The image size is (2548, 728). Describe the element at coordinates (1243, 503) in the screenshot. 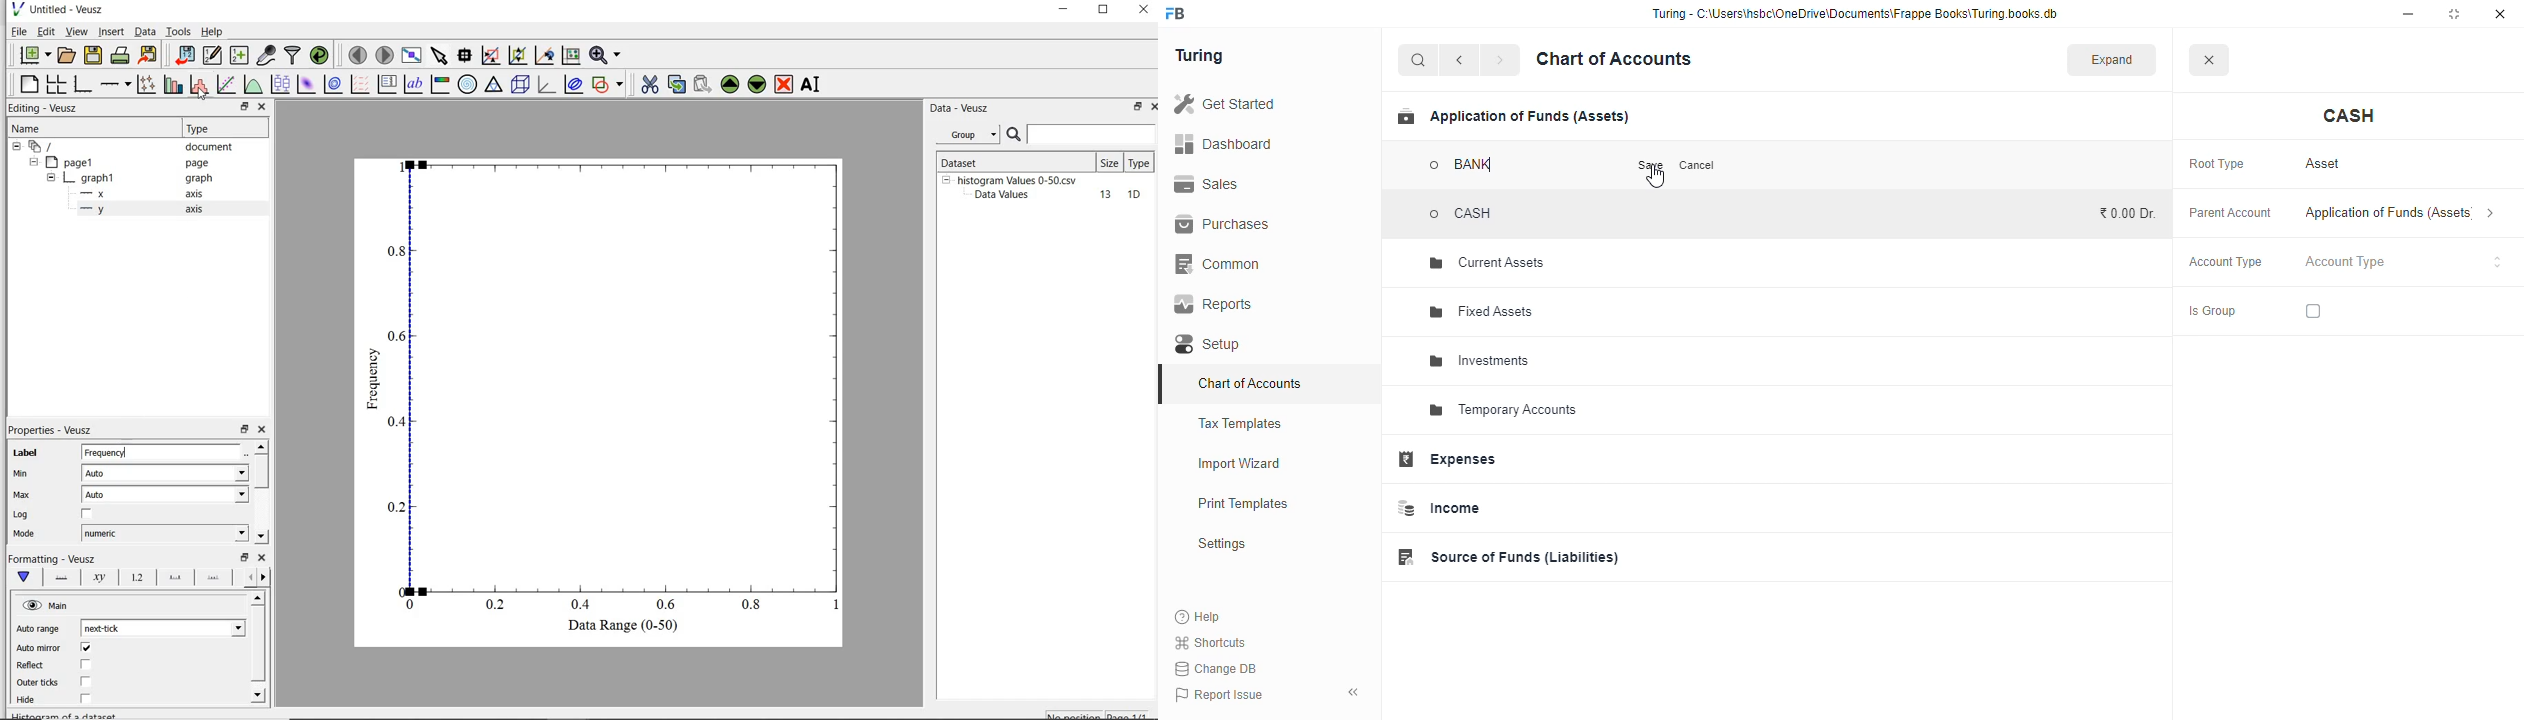

I see `print templates` at that location.